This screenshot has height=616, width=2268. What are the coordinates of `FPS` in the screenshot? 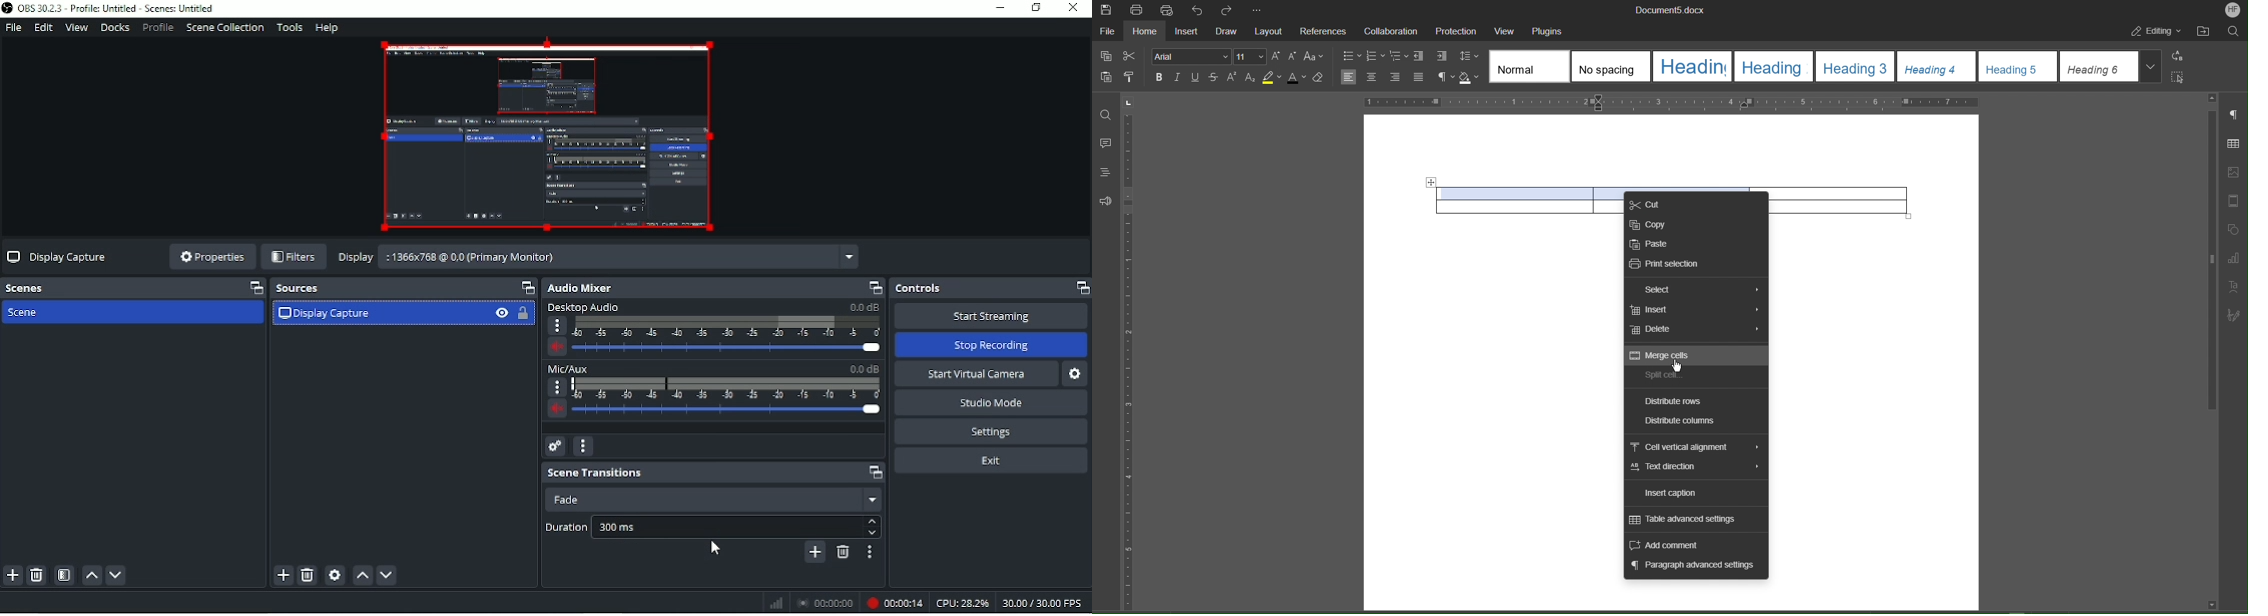 It's located at (1044, 604).